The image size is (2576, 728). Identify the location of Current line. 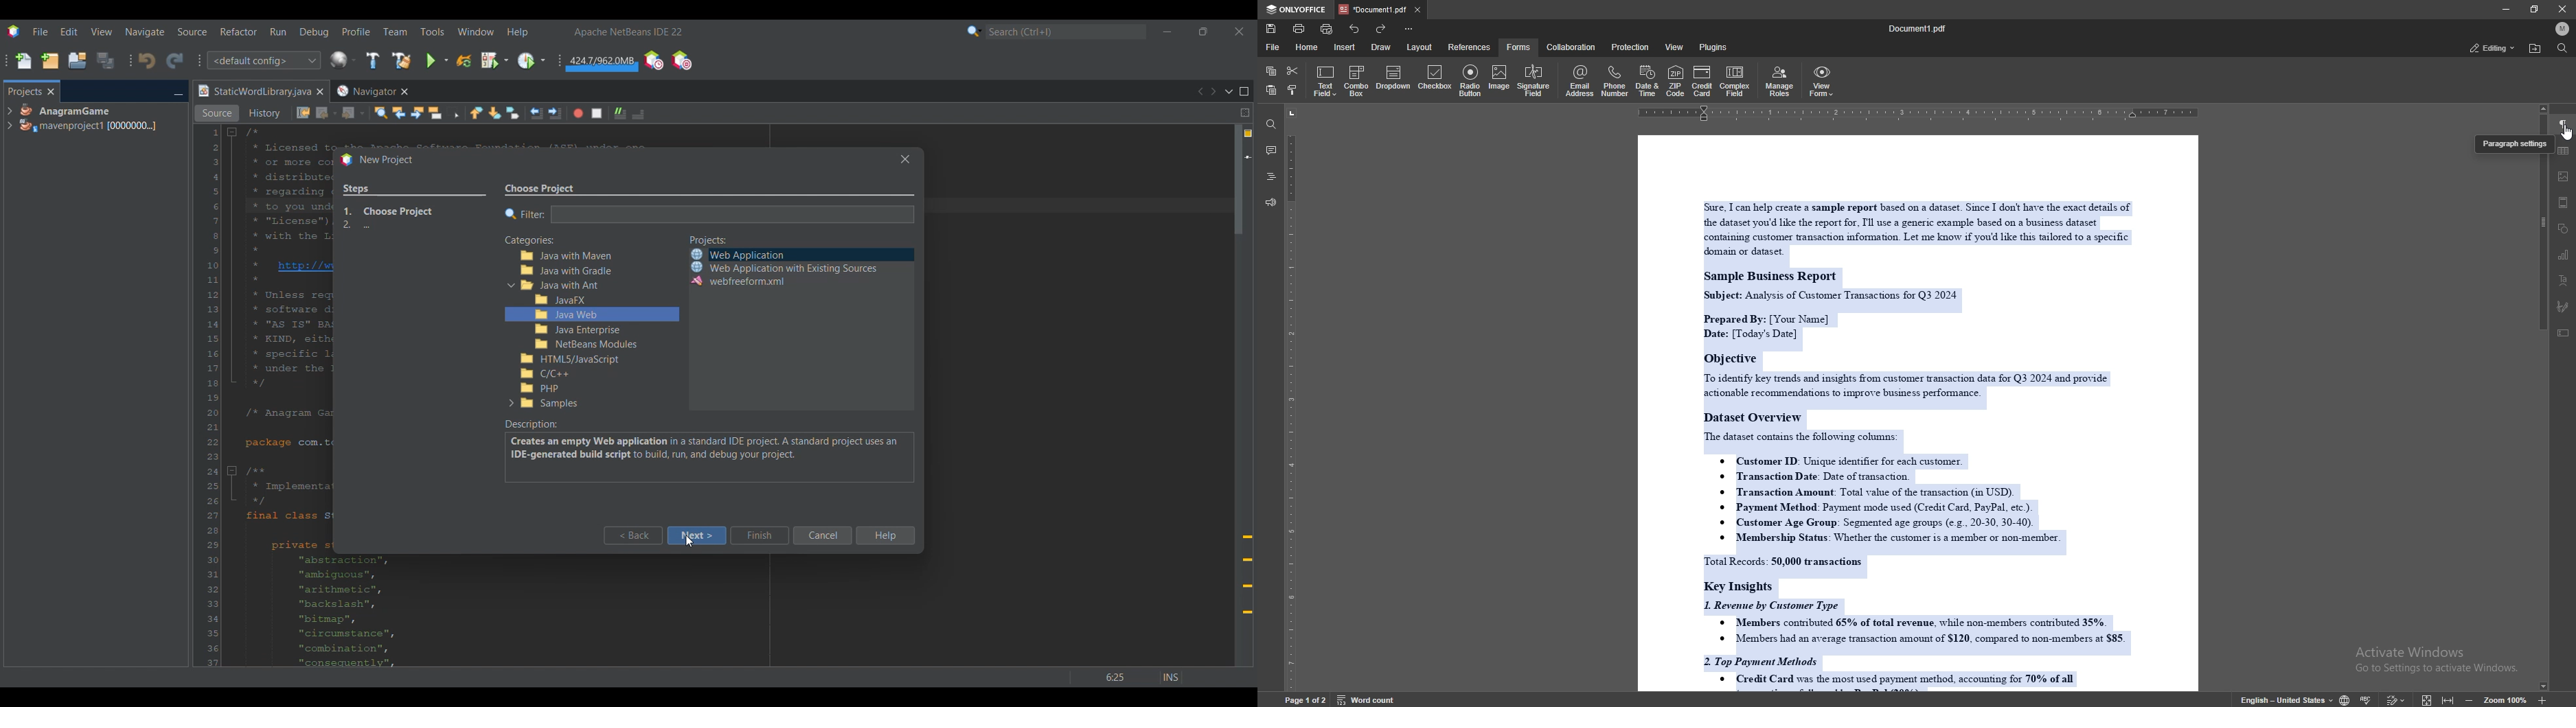
(1248, 157).